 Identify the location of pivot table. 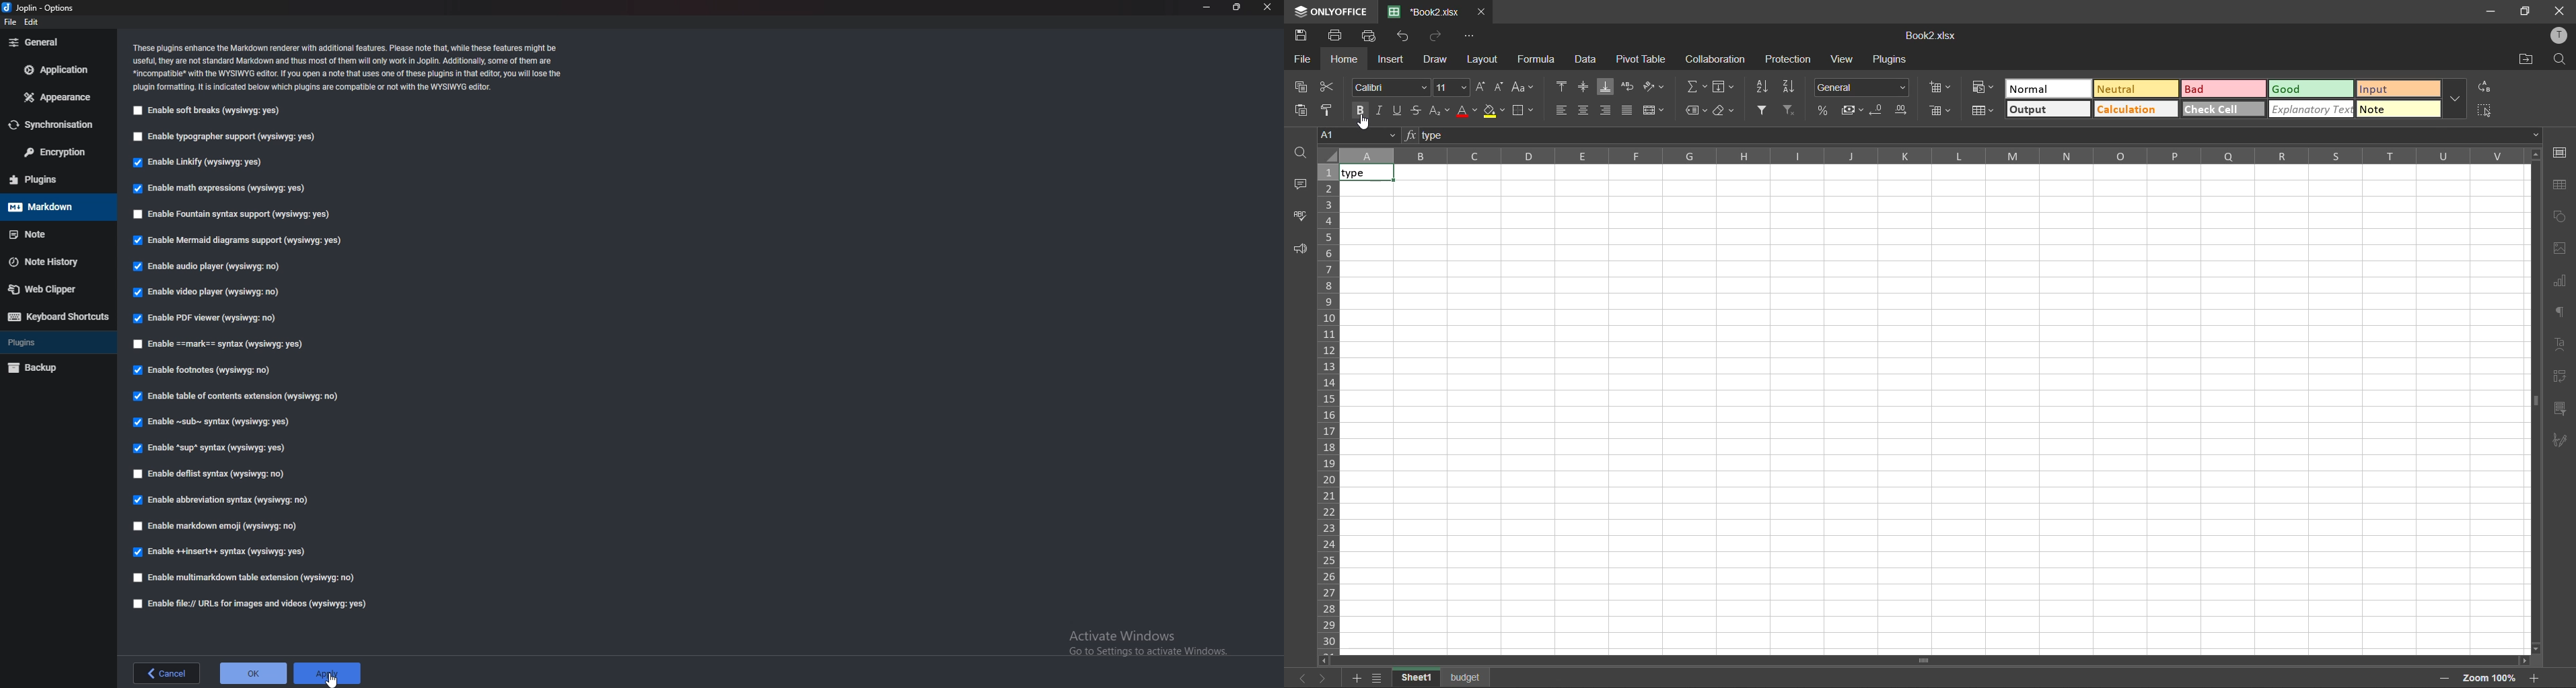
(2561, 379).